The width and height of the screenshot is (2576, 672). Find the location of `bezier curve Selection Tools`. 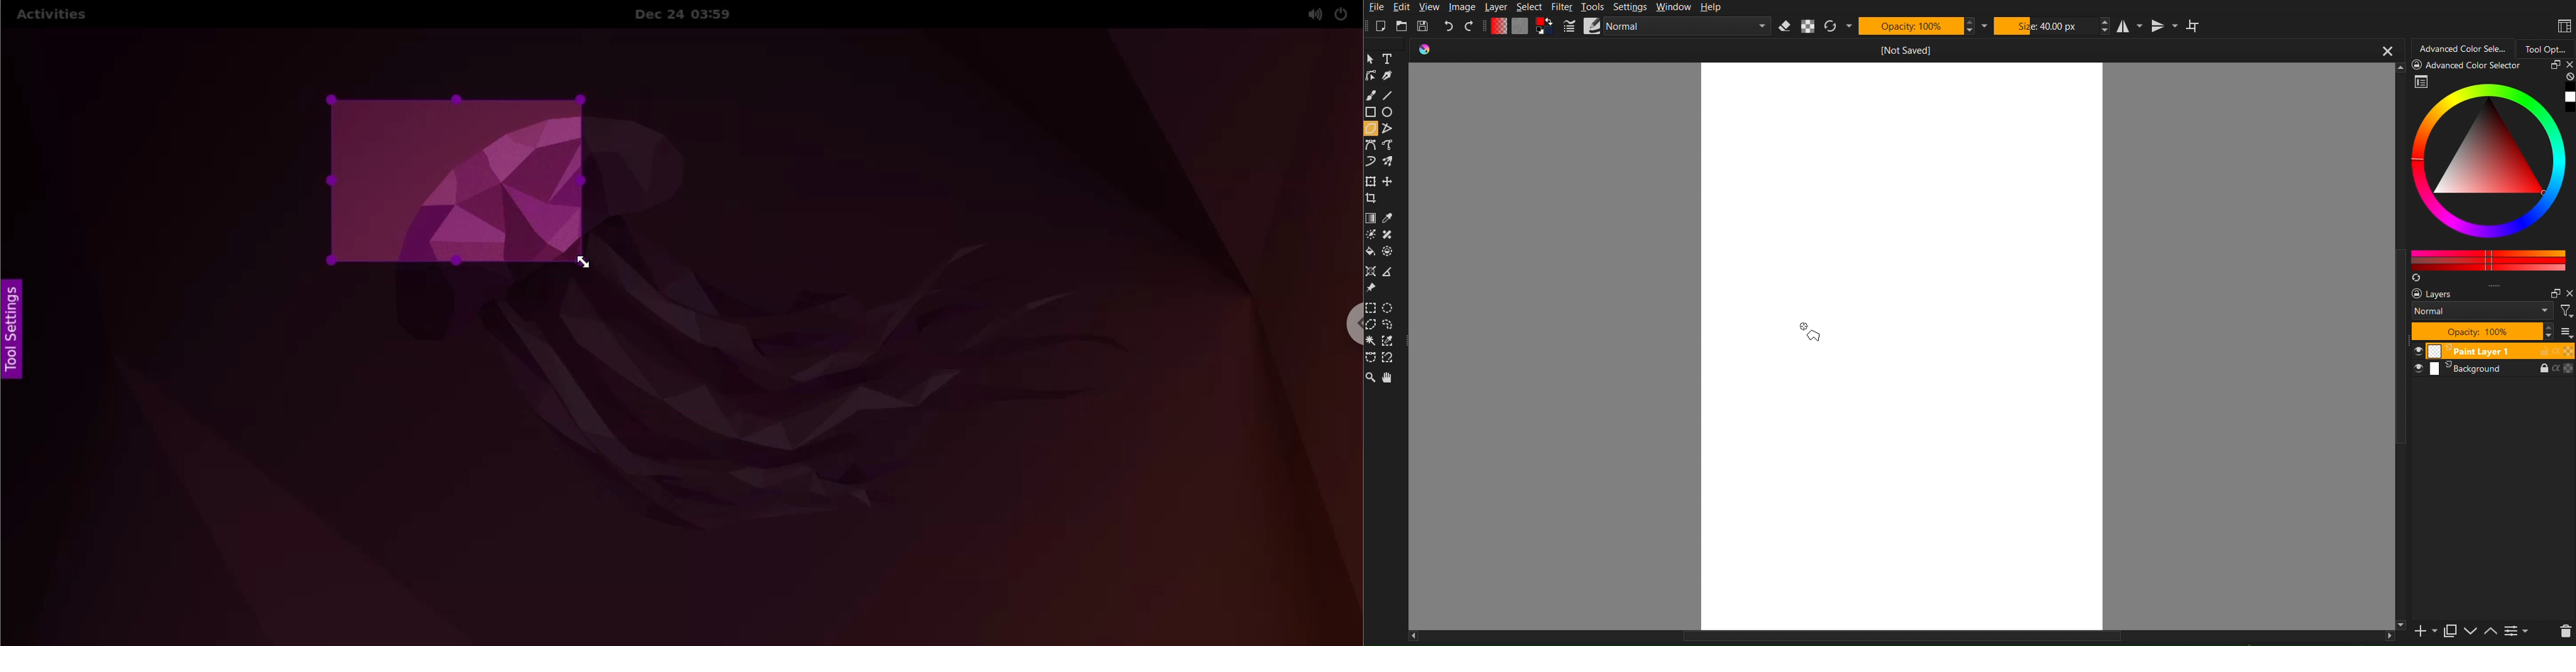

bezier curve Selection Tools is located at coordinates (1372, 358).